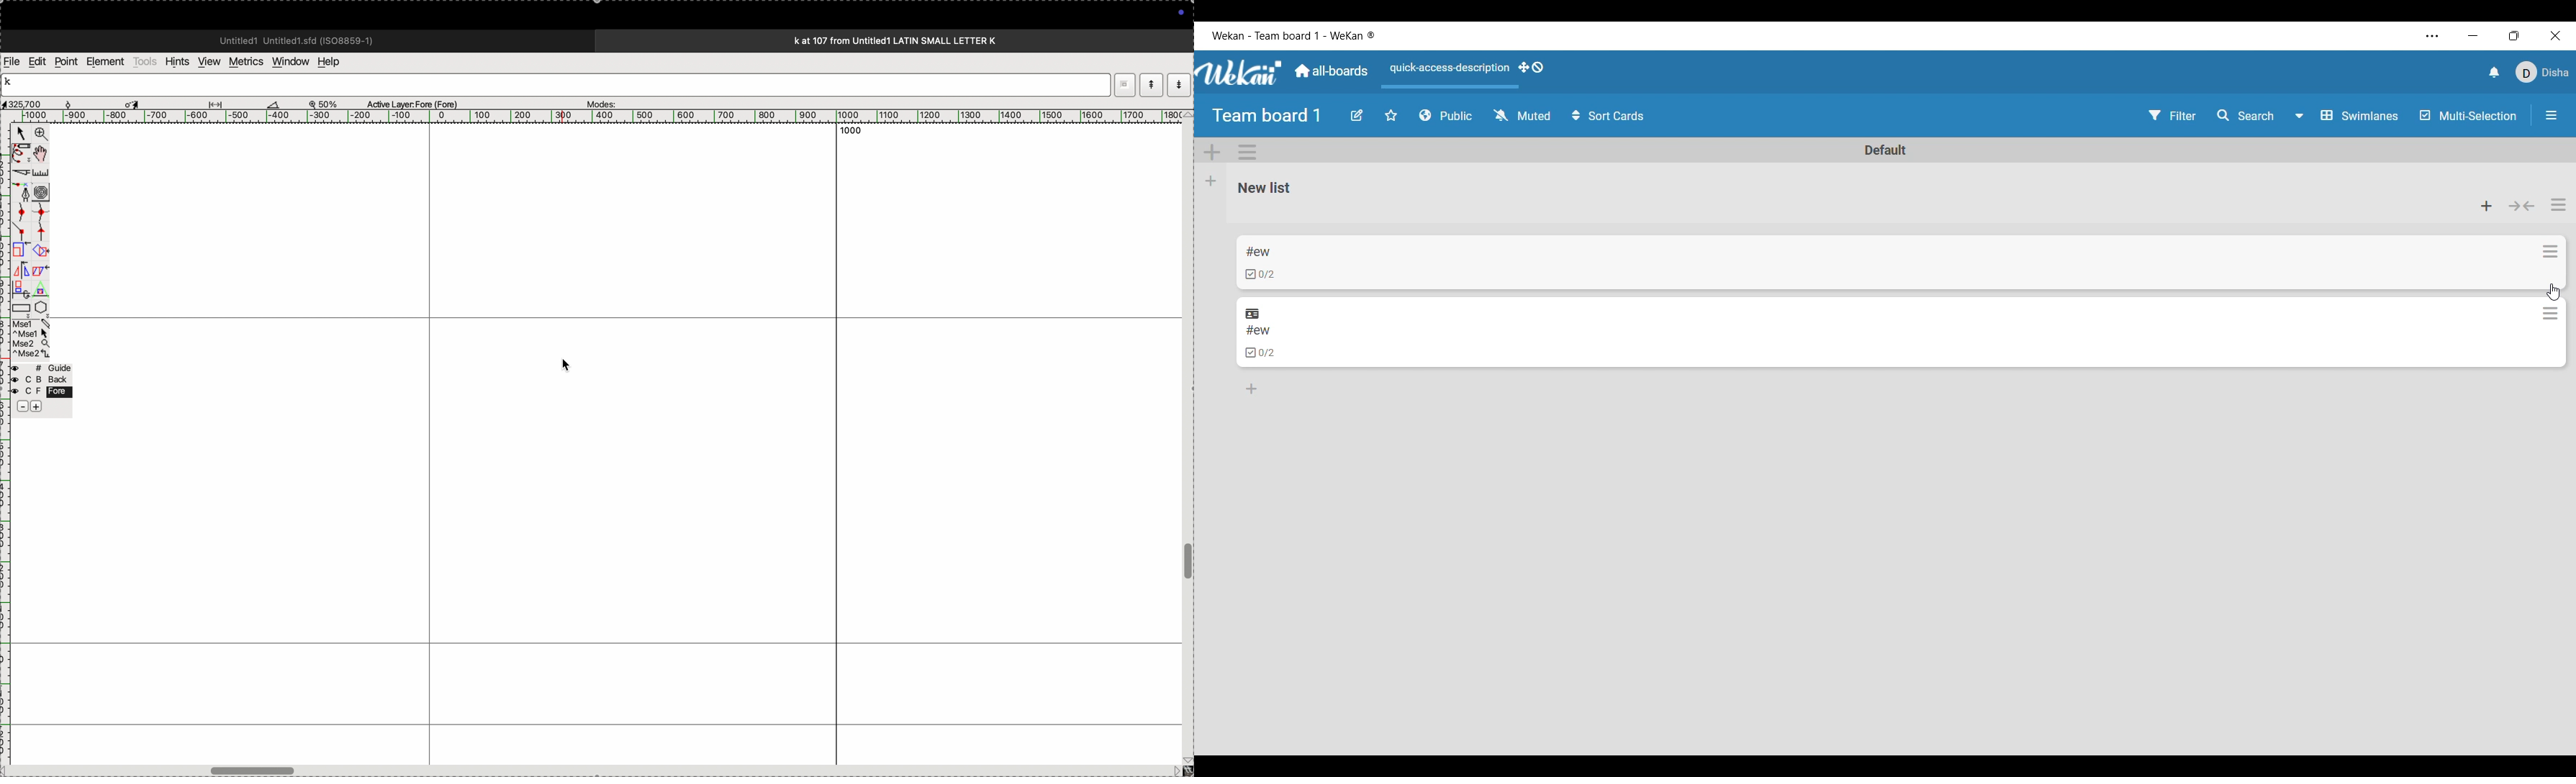 The width and height of the screenshot is (2576, 784). I want to click on hints, so click(175, 61).